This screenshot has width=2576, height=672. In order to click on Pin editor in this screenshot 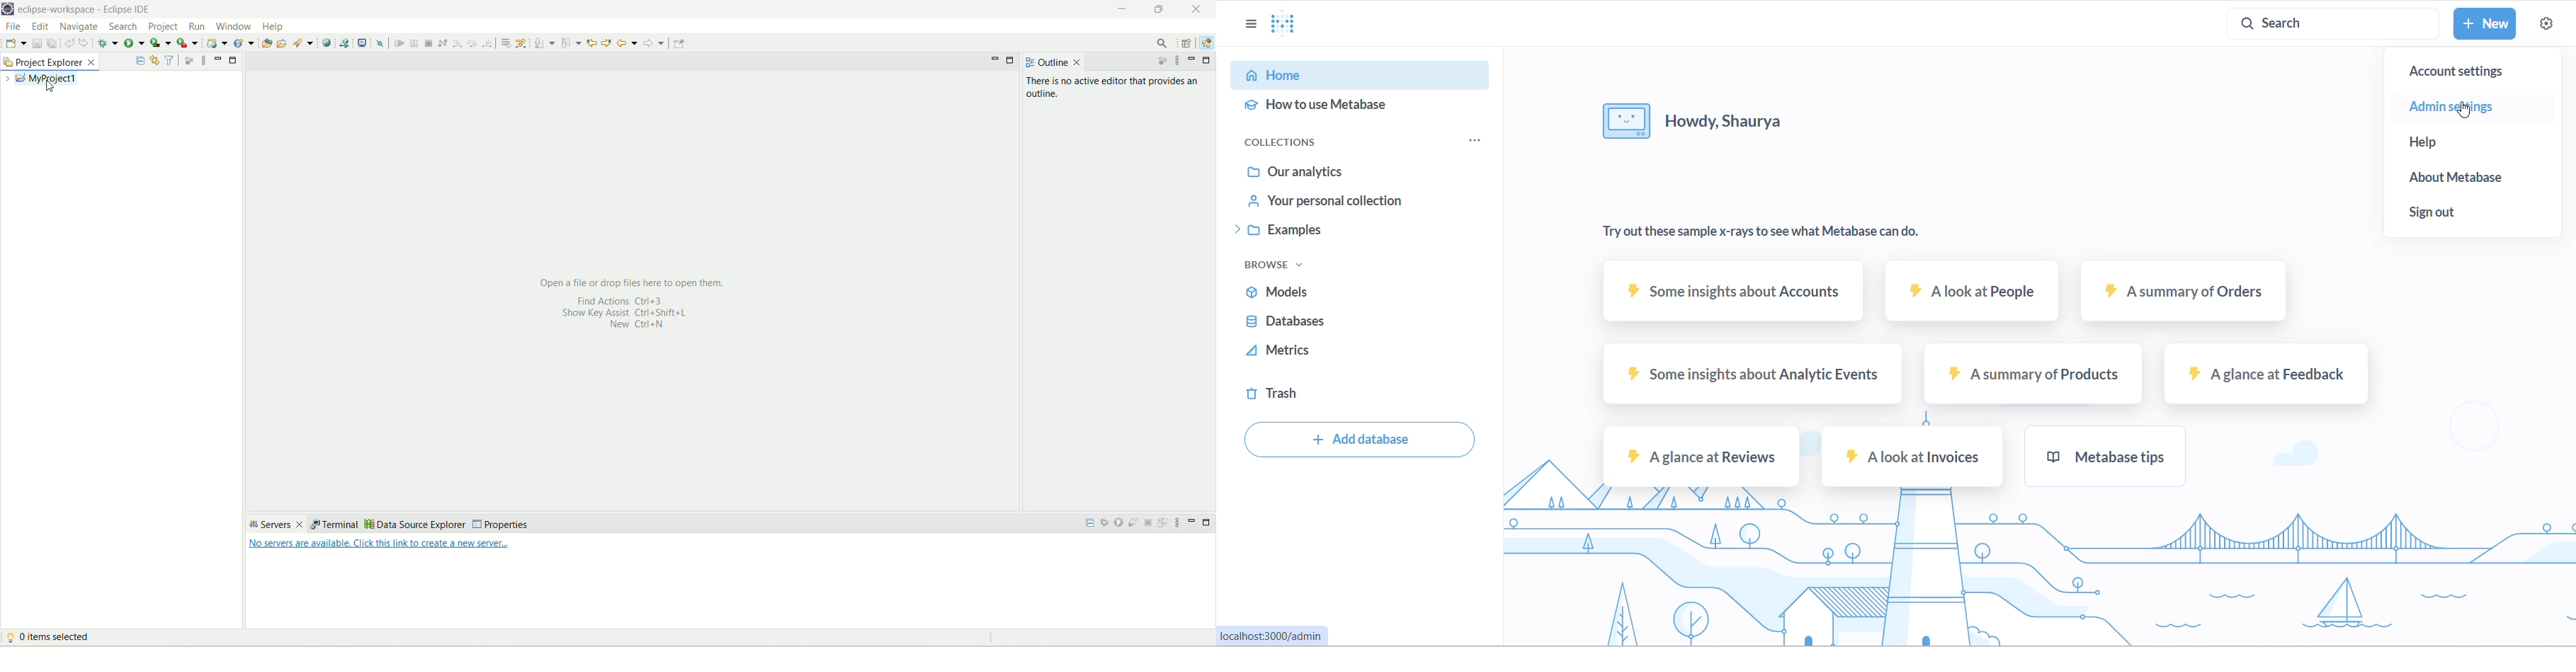, I will do `click(680, 44)`.